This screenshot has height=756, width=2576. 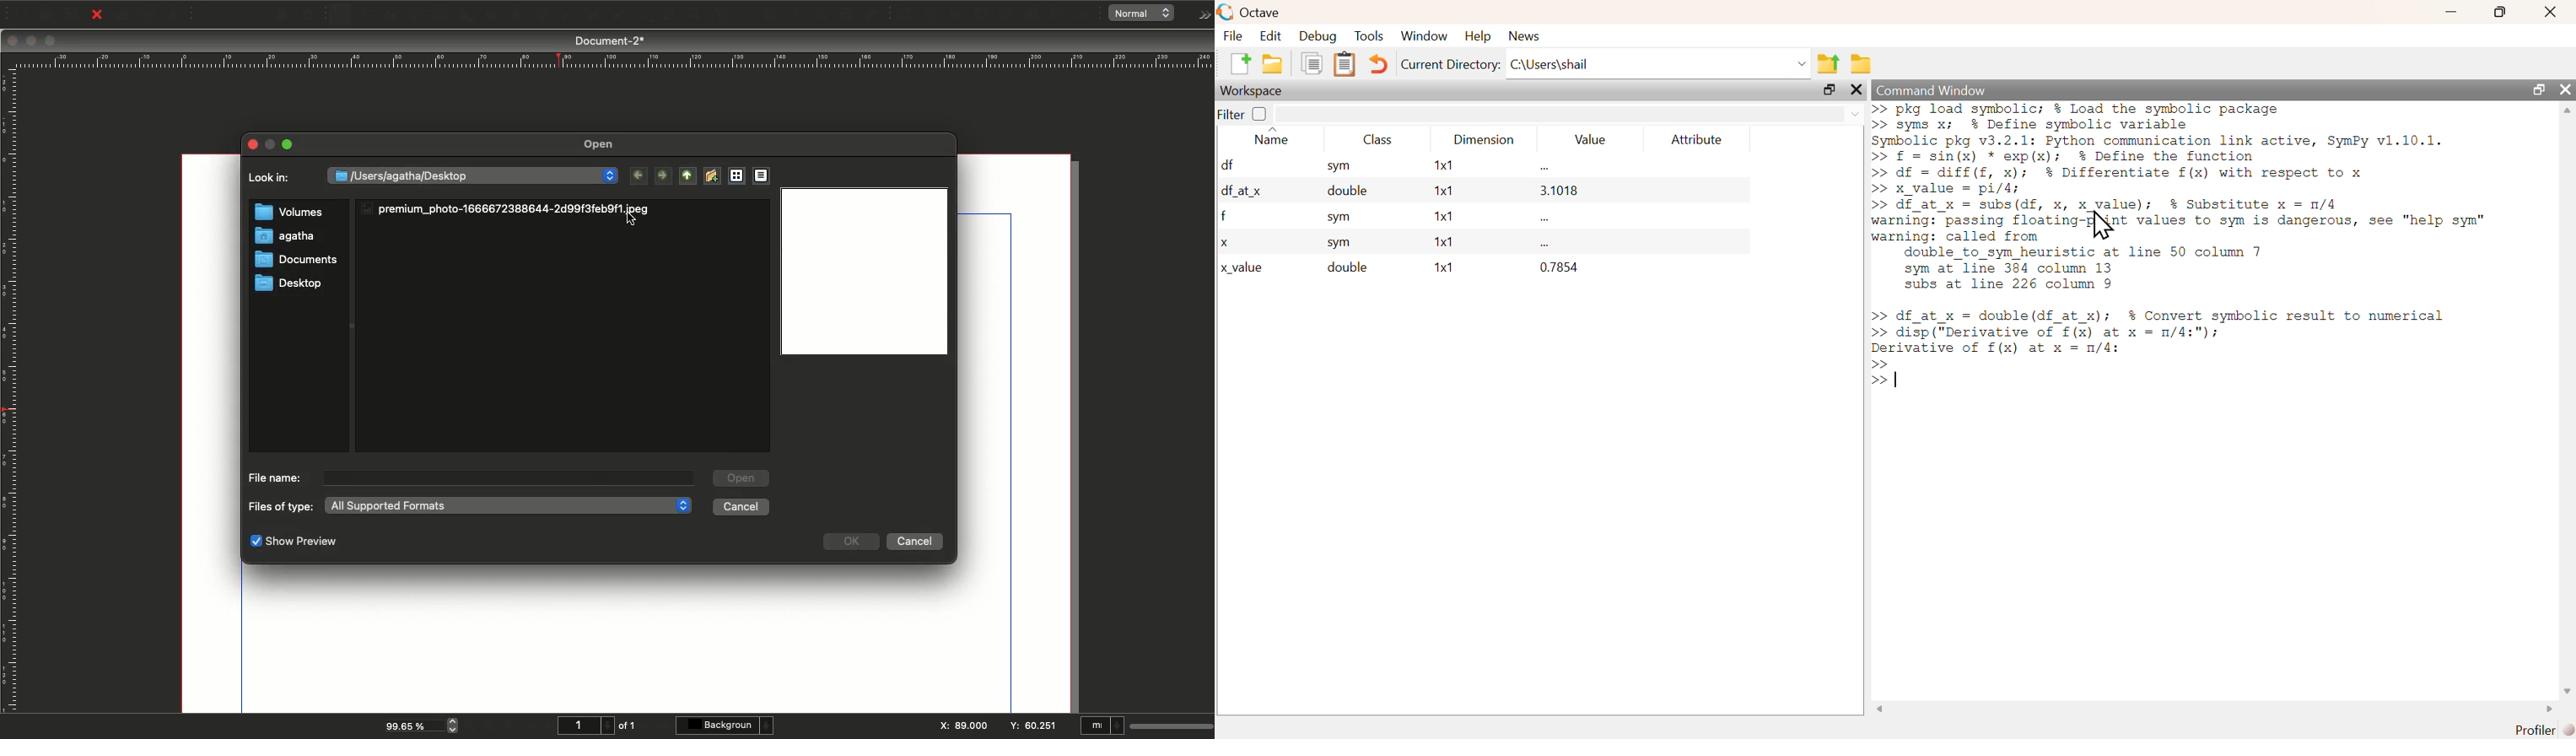 What do you see at coordinates (1829, 90) in the screenshot?
I see `maximize` at bounding box center [1829, 90].